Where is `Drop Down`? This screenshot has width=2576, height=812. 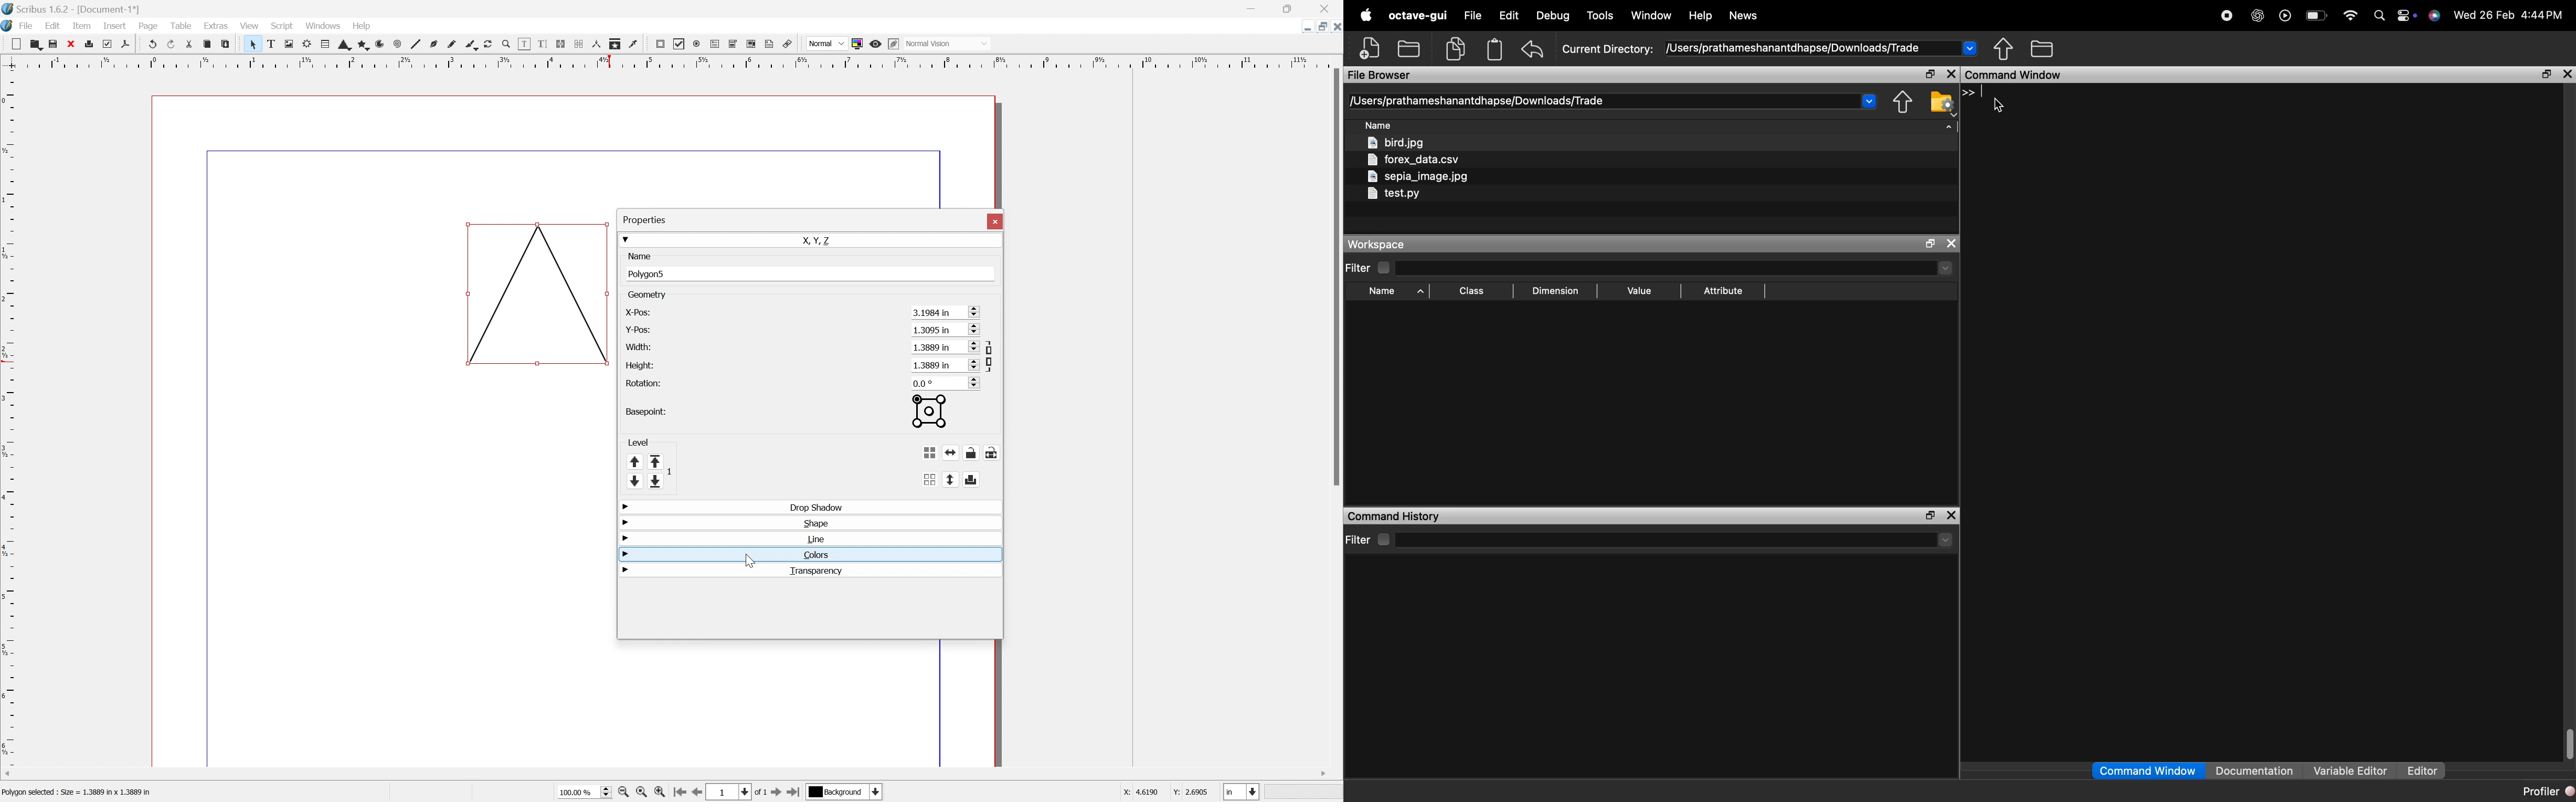 Drop Down is located at coordinates (623, 522).